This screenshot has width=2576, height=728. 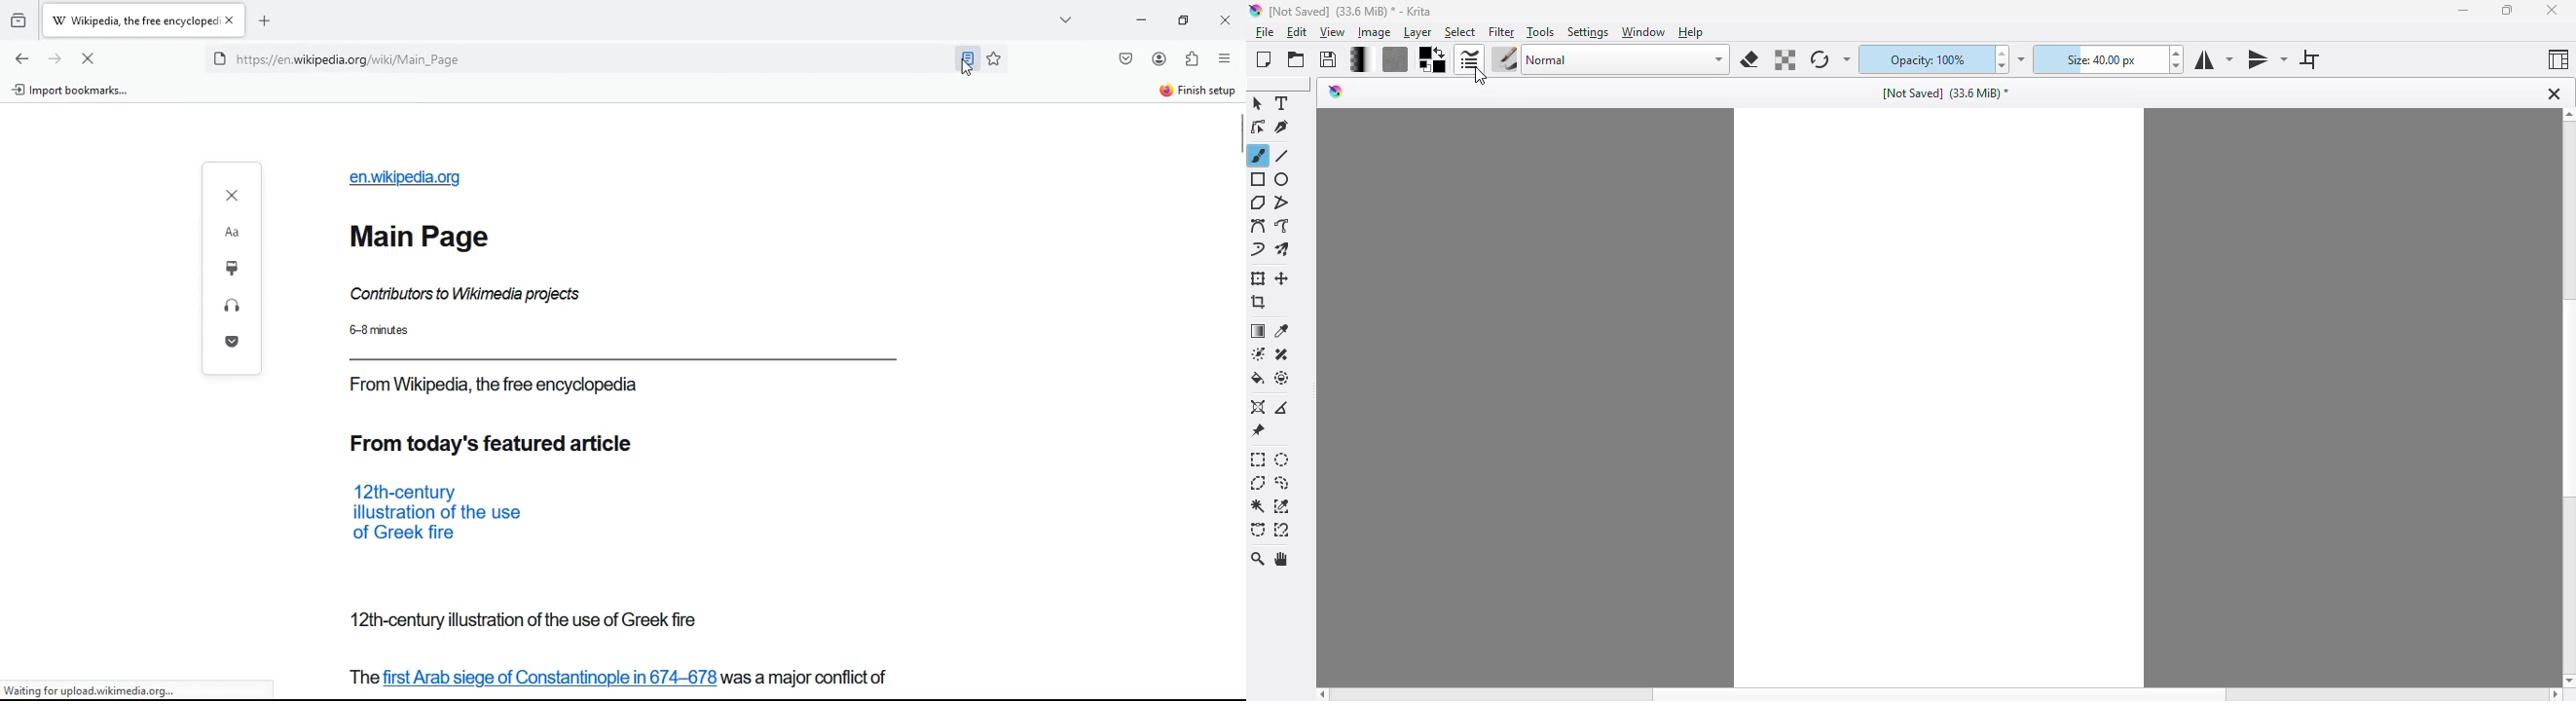 I want to click on set eraser mode, so click(x=1749, y=59).